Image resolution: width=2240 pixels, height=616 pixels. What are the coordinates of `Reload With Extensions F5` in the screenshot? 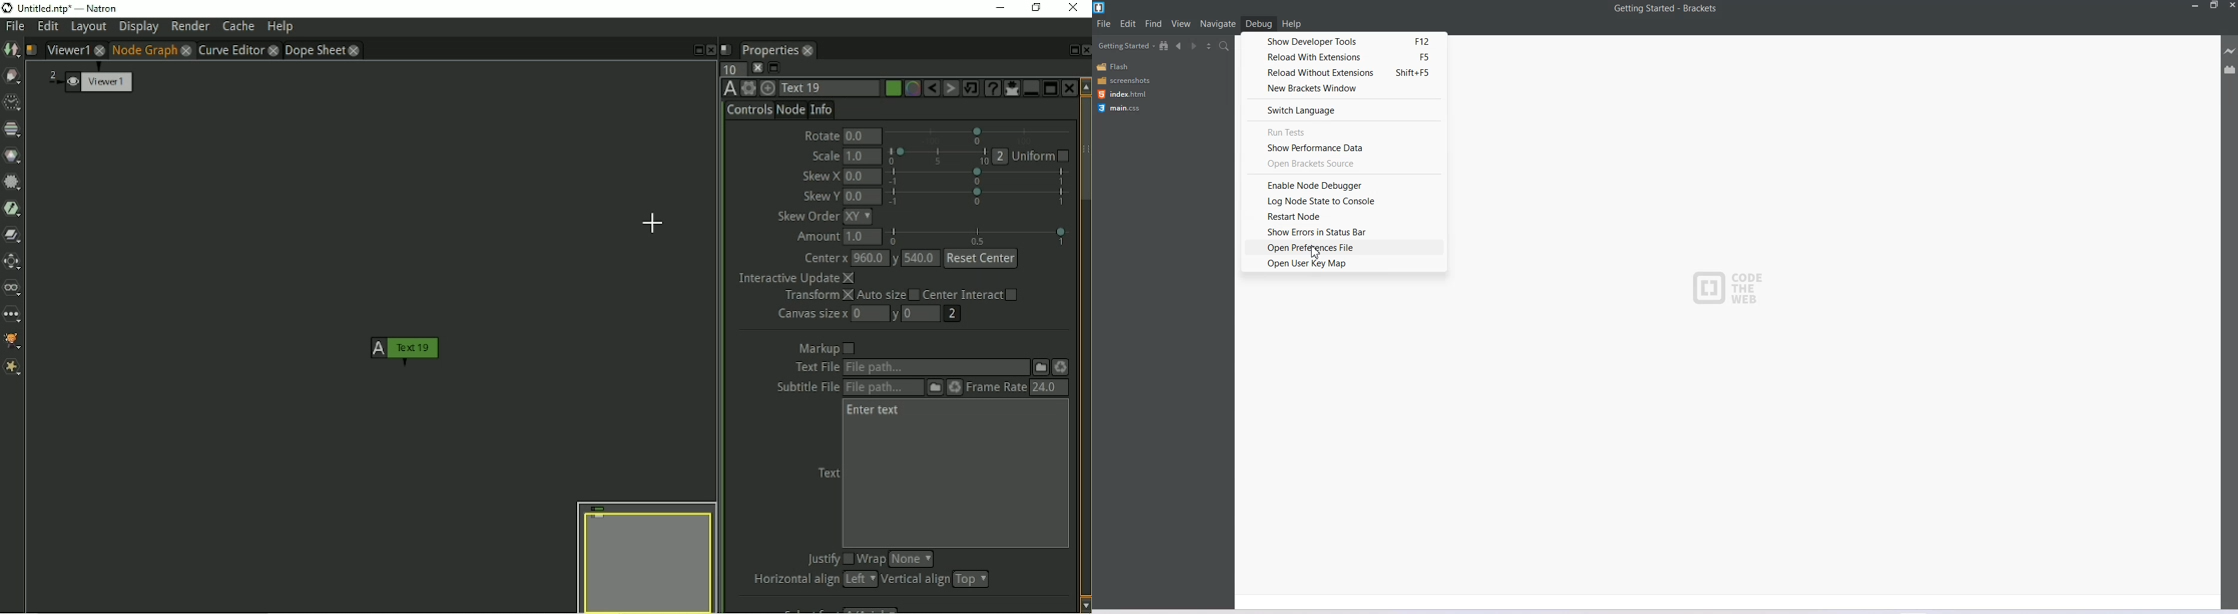 It's located at (1345, 57).